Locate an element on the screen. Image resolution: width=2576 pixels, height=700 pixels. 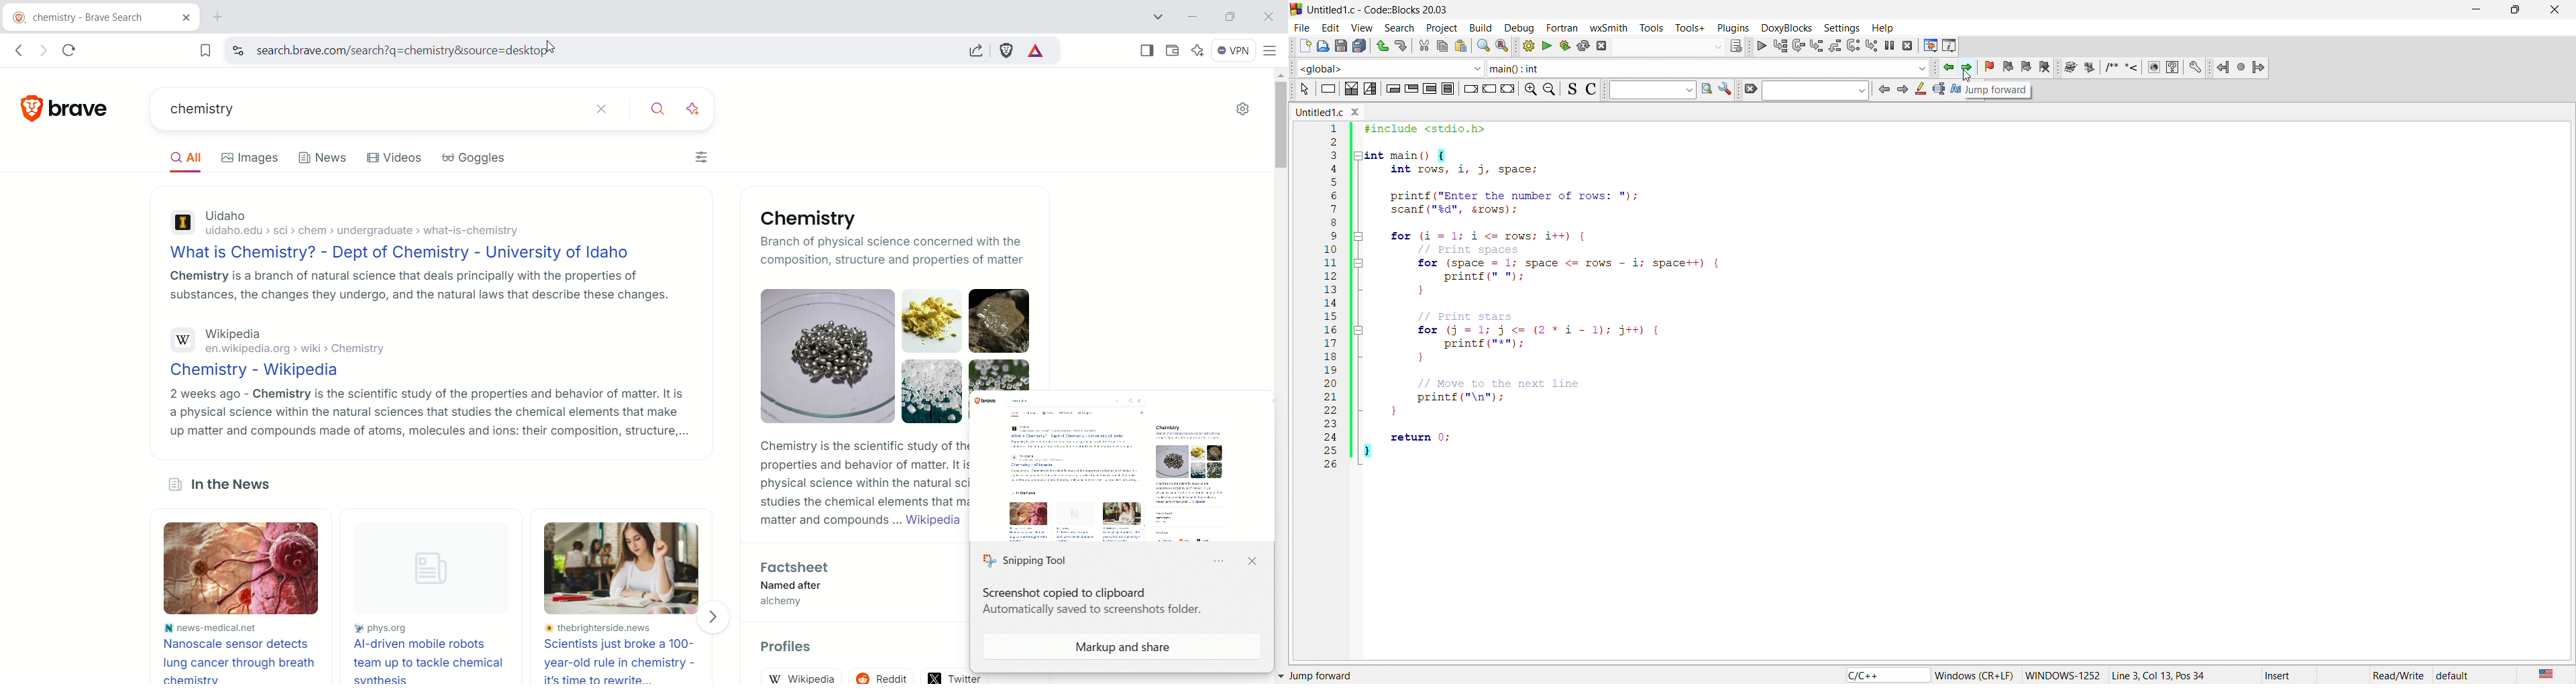
insert is located at coordinates (2280, 671).